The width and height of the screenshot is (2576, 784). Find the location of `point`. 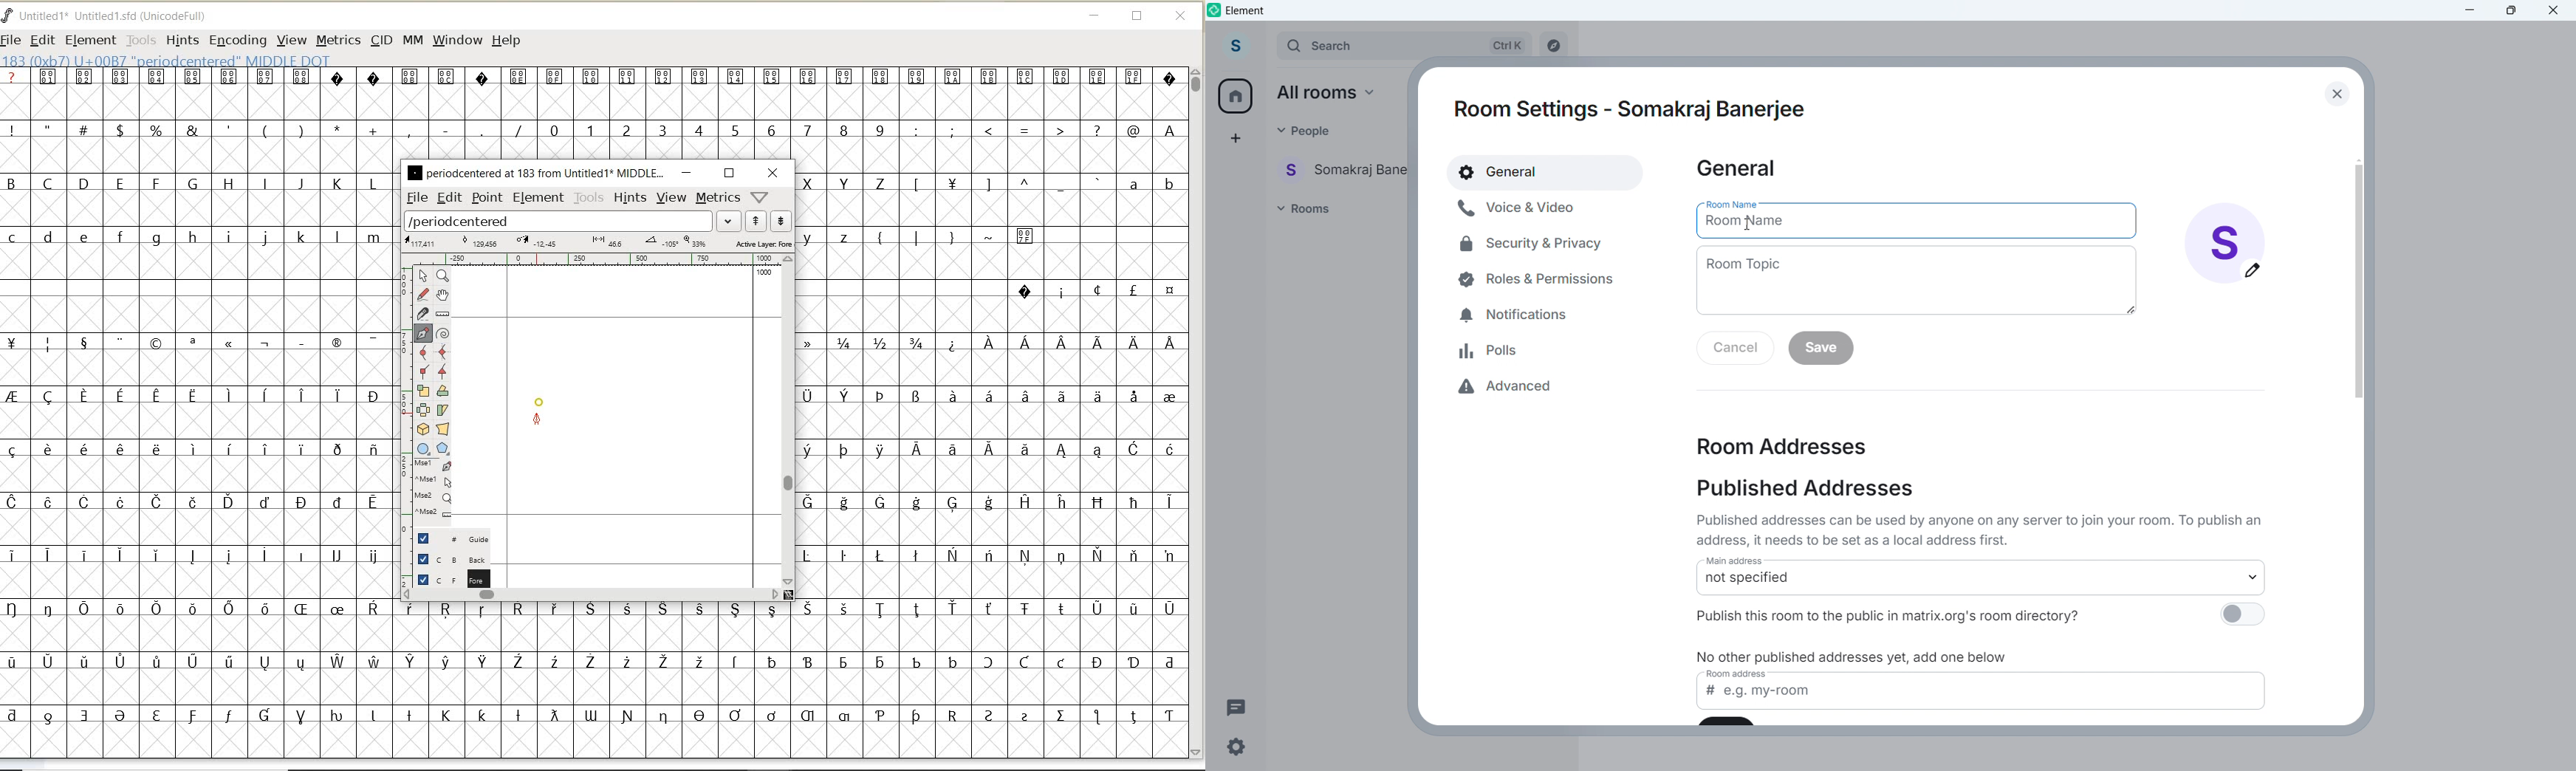

point is located at coordinates (487, 199).